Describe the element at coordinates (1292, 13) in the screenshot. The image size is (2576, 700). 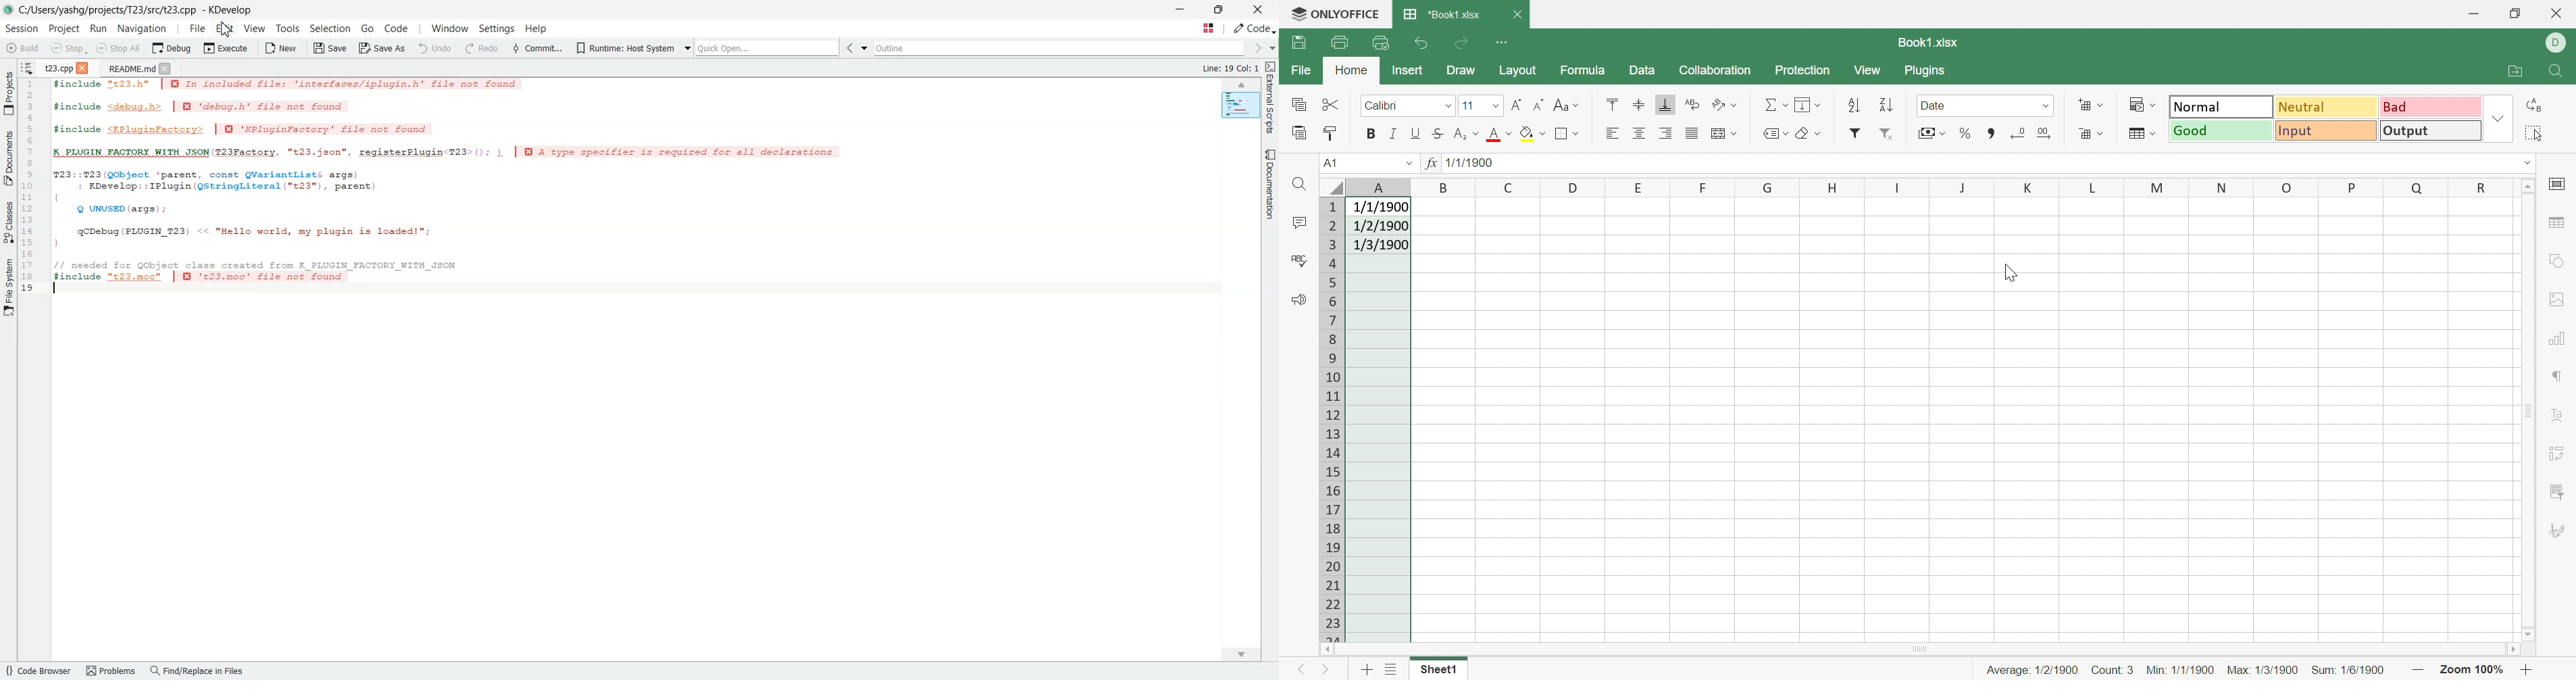
I see `logo` at that location.